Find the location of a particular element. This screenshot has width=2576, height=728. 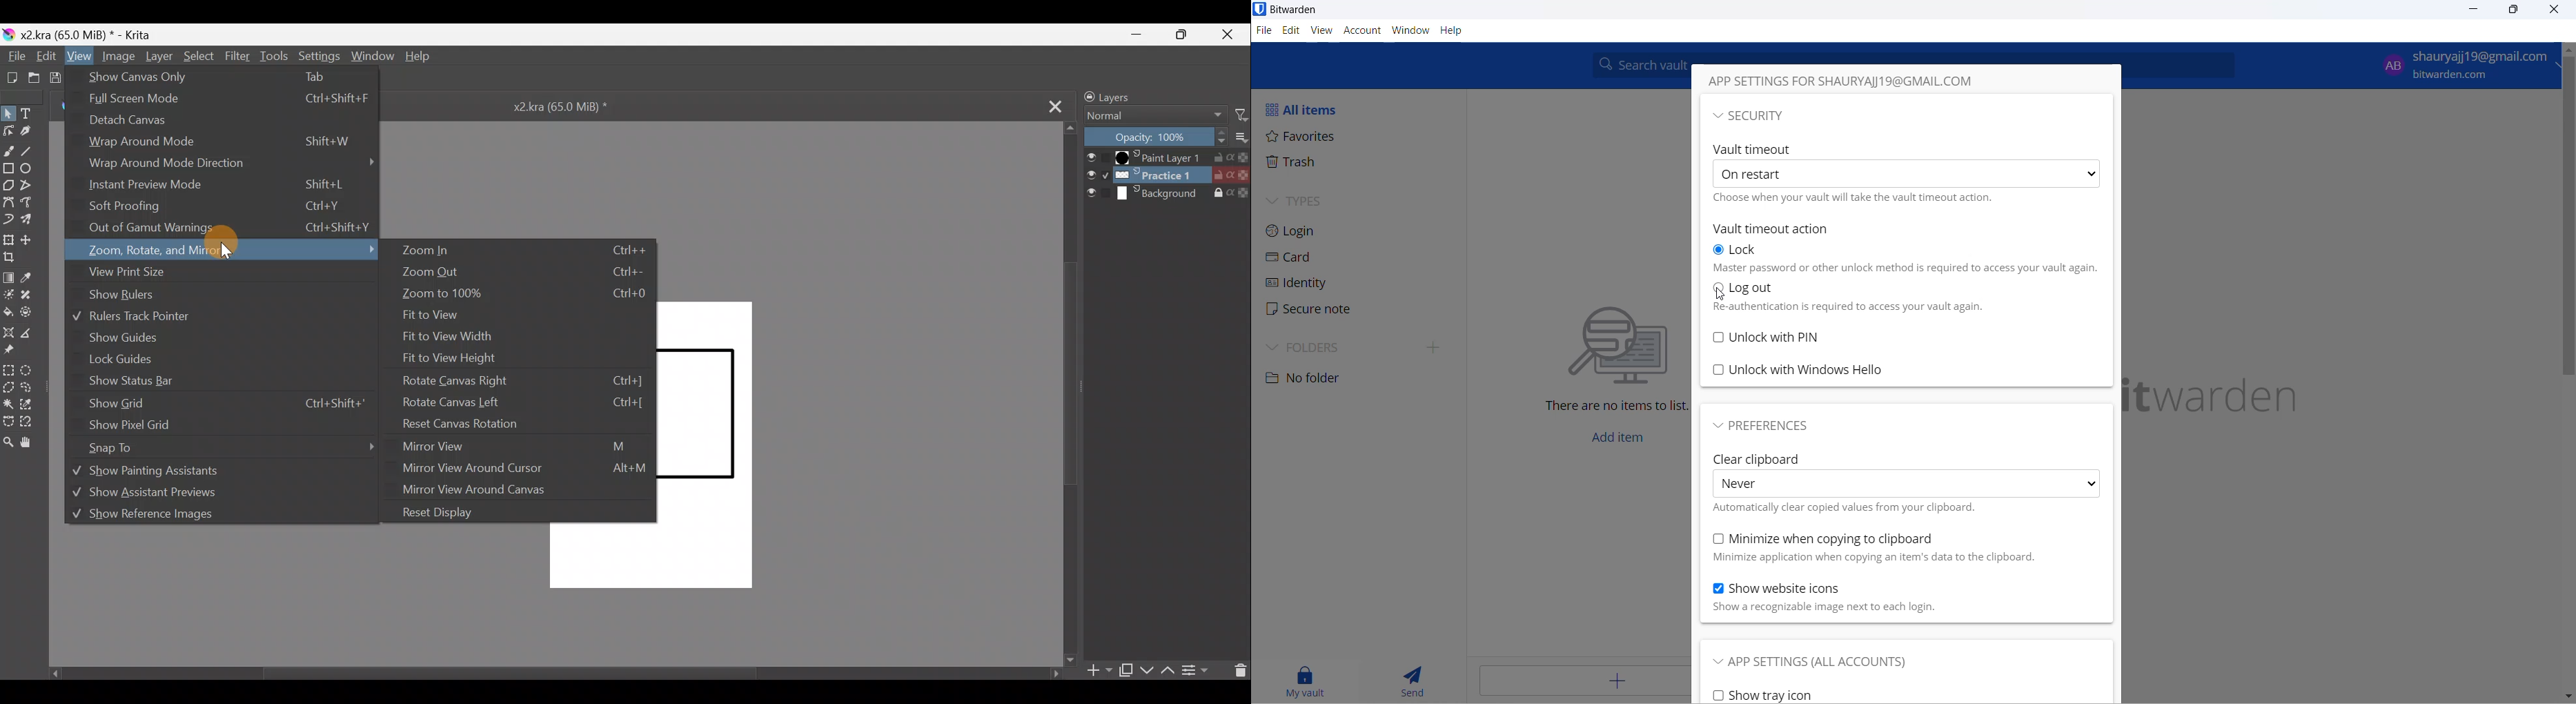

move down is located at coordinates (2568, 696).